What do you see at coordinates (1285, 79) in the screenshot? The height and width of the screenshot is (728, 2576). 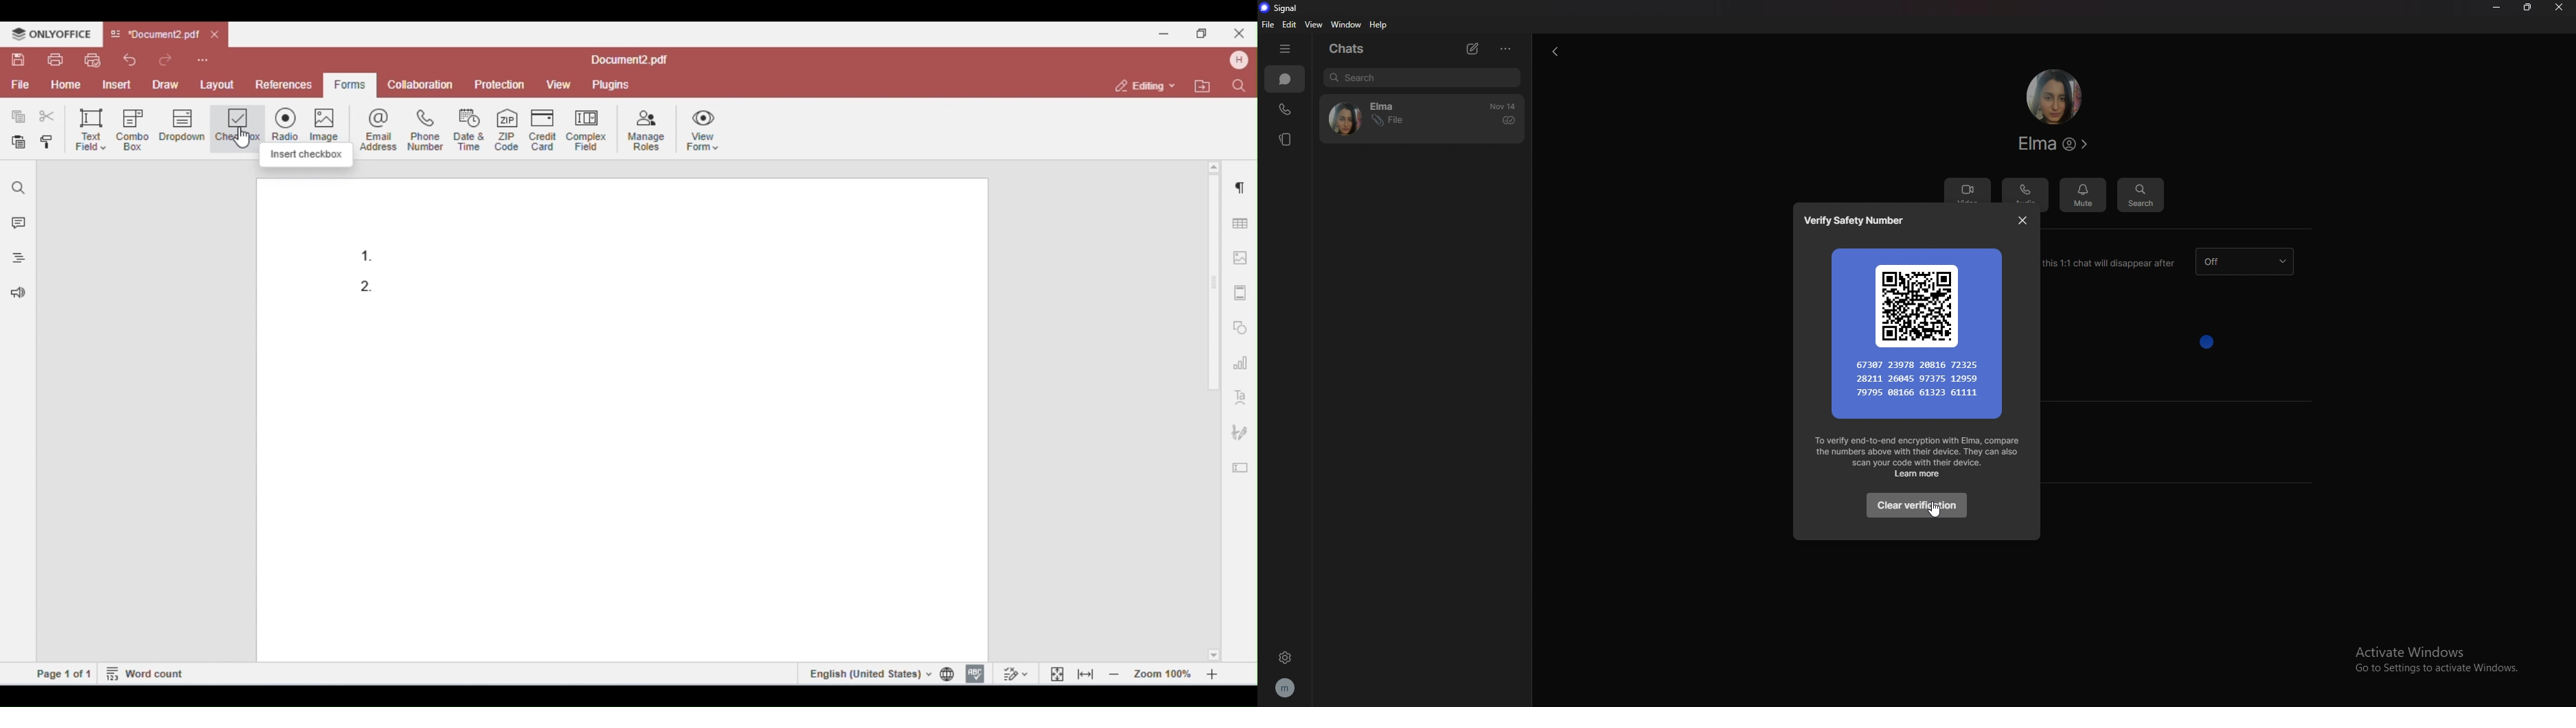 I see `chats` at bounding box center [1285, 79].